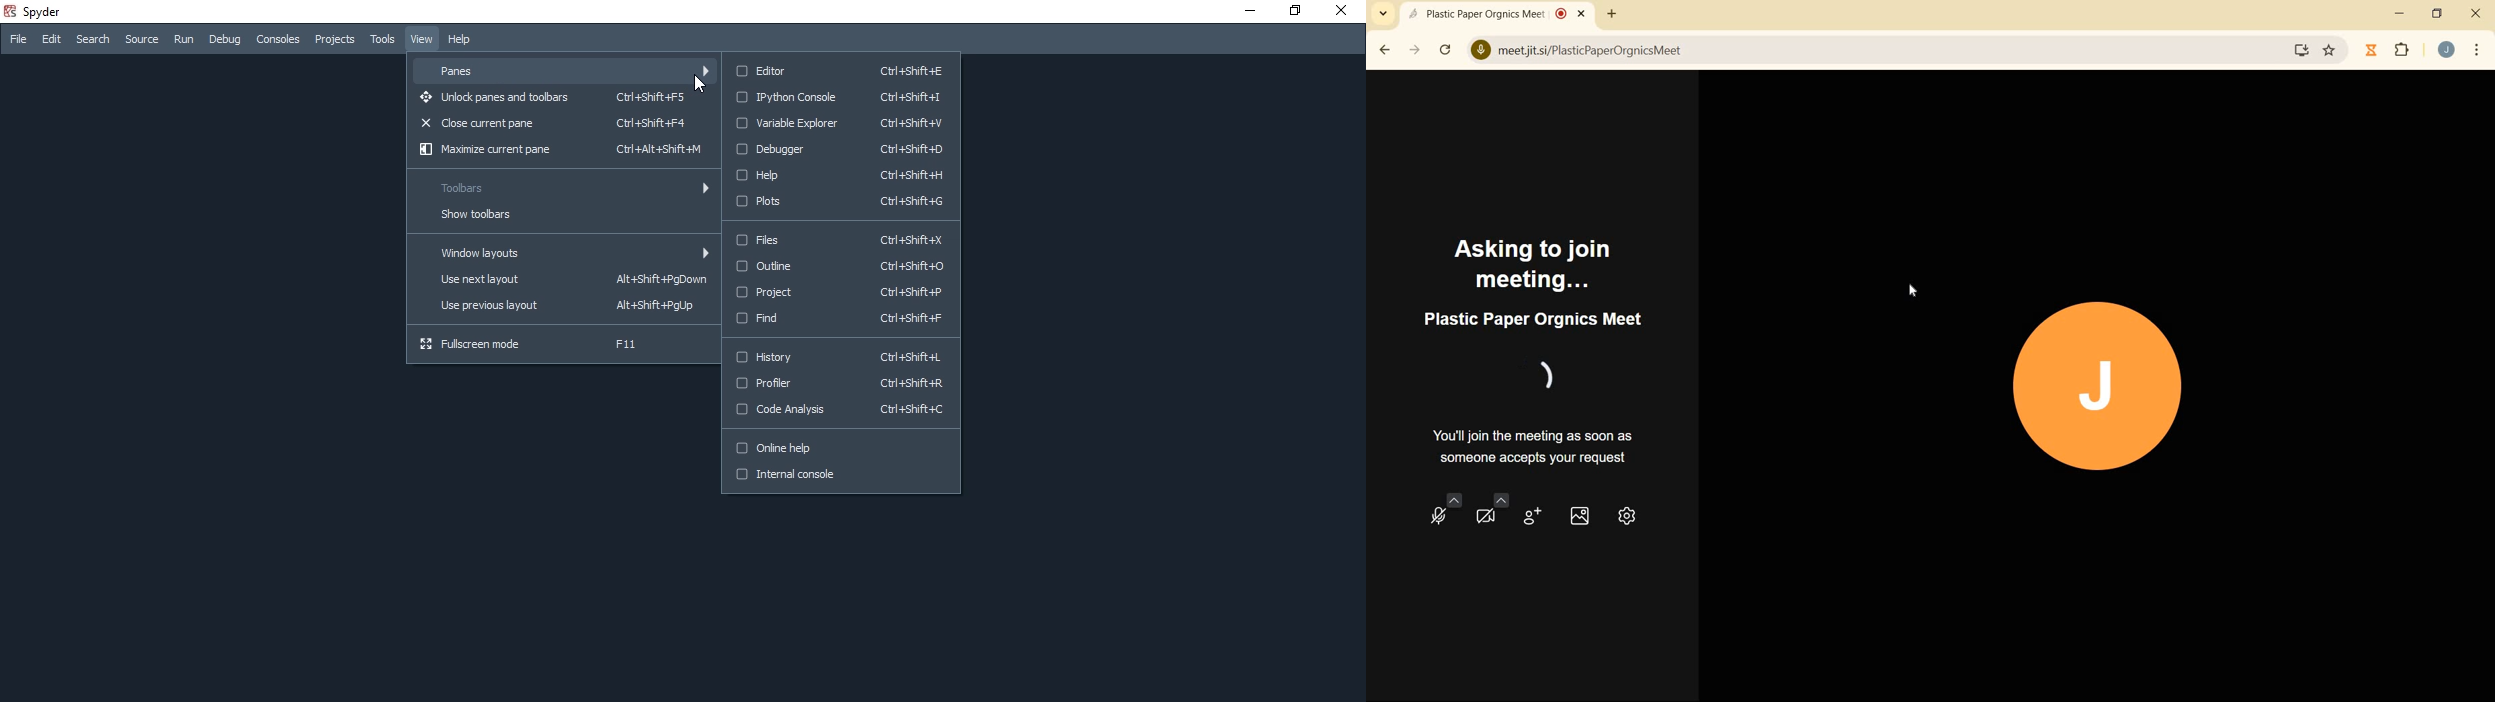 The height and width of the screenshot is (728, 2520). Describe the element at coordinates (840, 449) in the screenshot. I see `Online help` at that location.